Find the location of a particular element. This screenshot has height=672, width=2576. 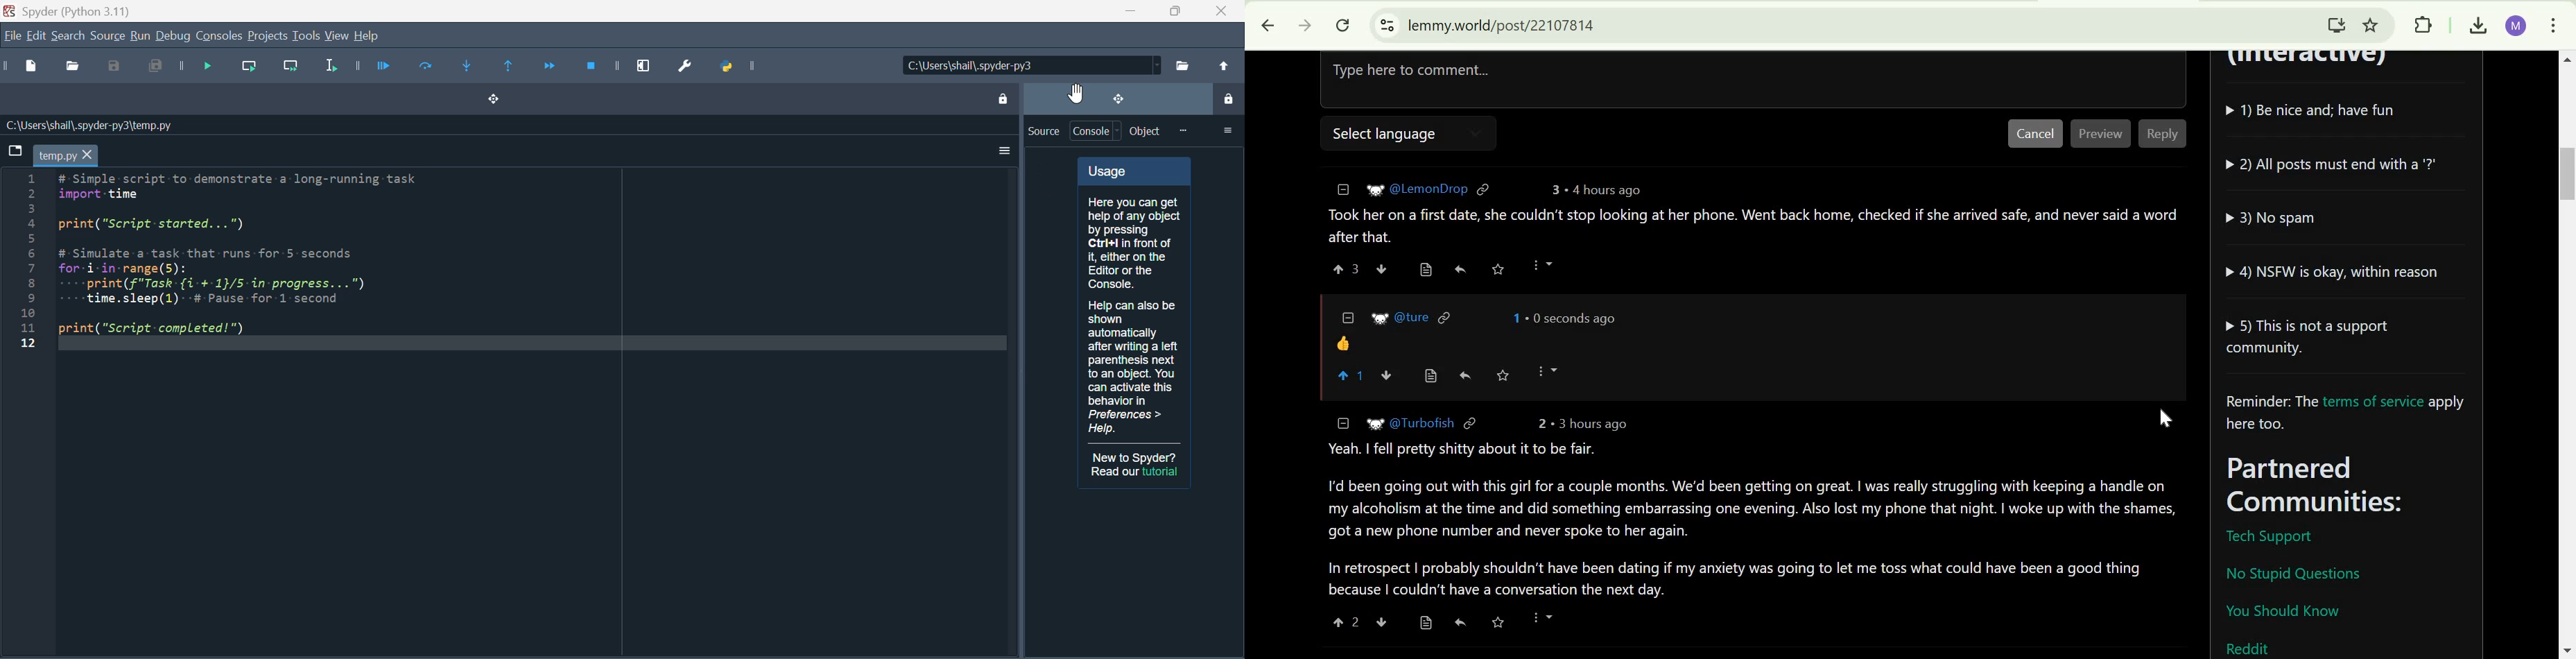

search is located at coordinates (68, 35).